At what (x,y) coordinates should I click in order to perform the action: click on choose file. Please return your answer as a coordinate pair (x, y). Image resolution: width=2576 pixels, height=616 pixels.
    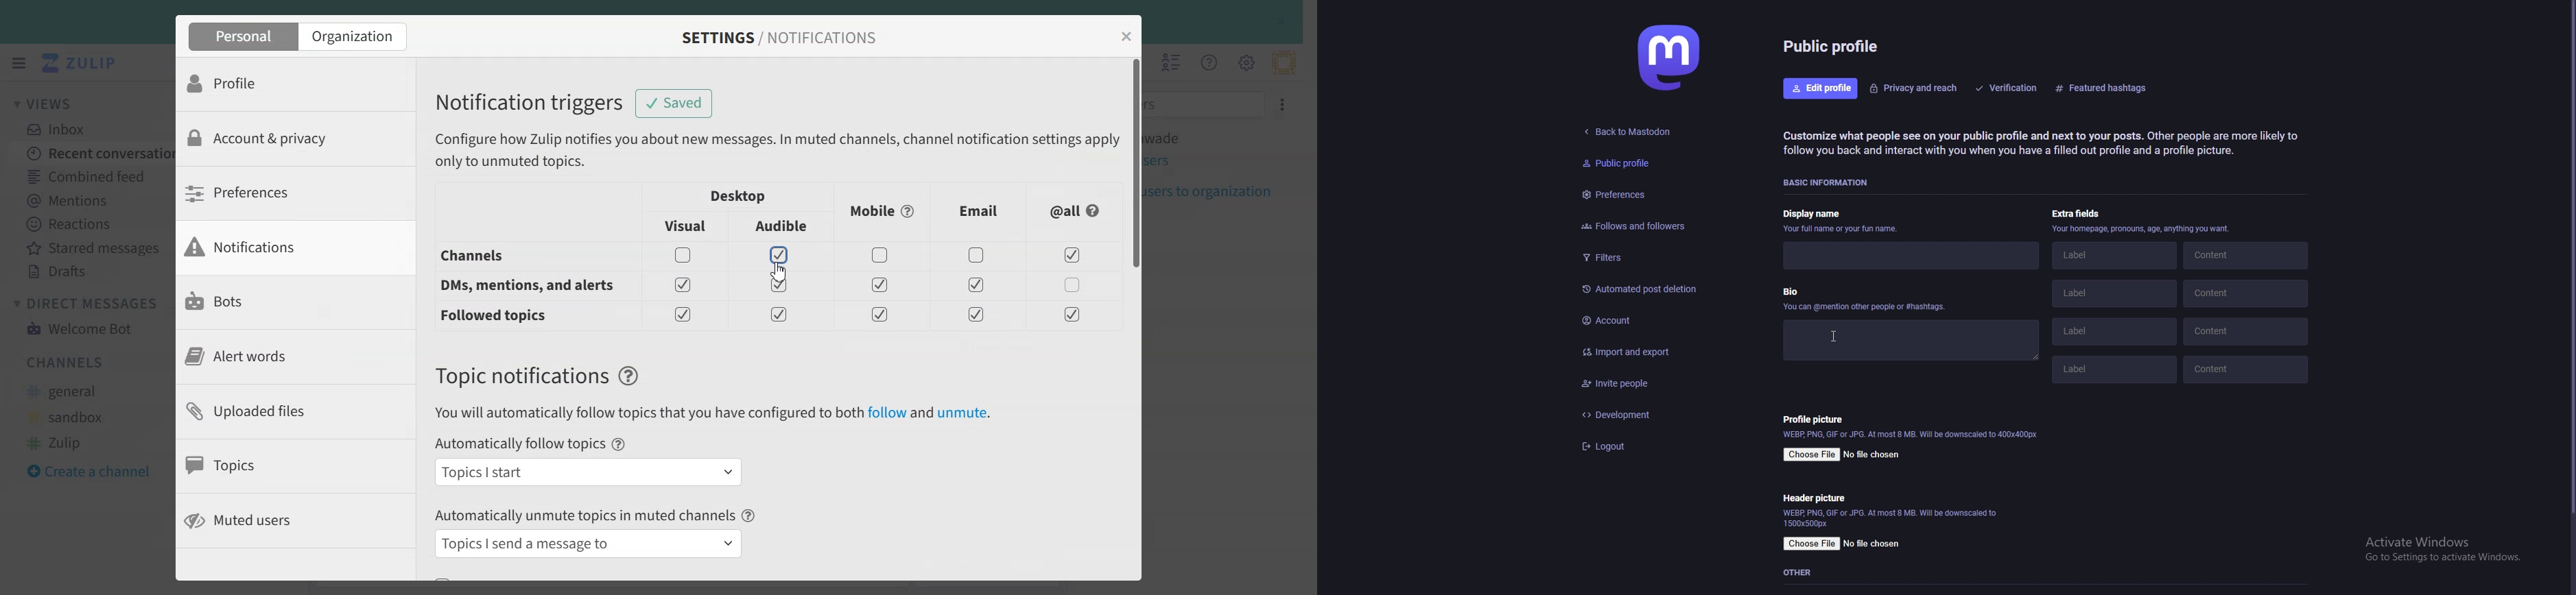
    Looking at the image, I should click on (1814, 544).